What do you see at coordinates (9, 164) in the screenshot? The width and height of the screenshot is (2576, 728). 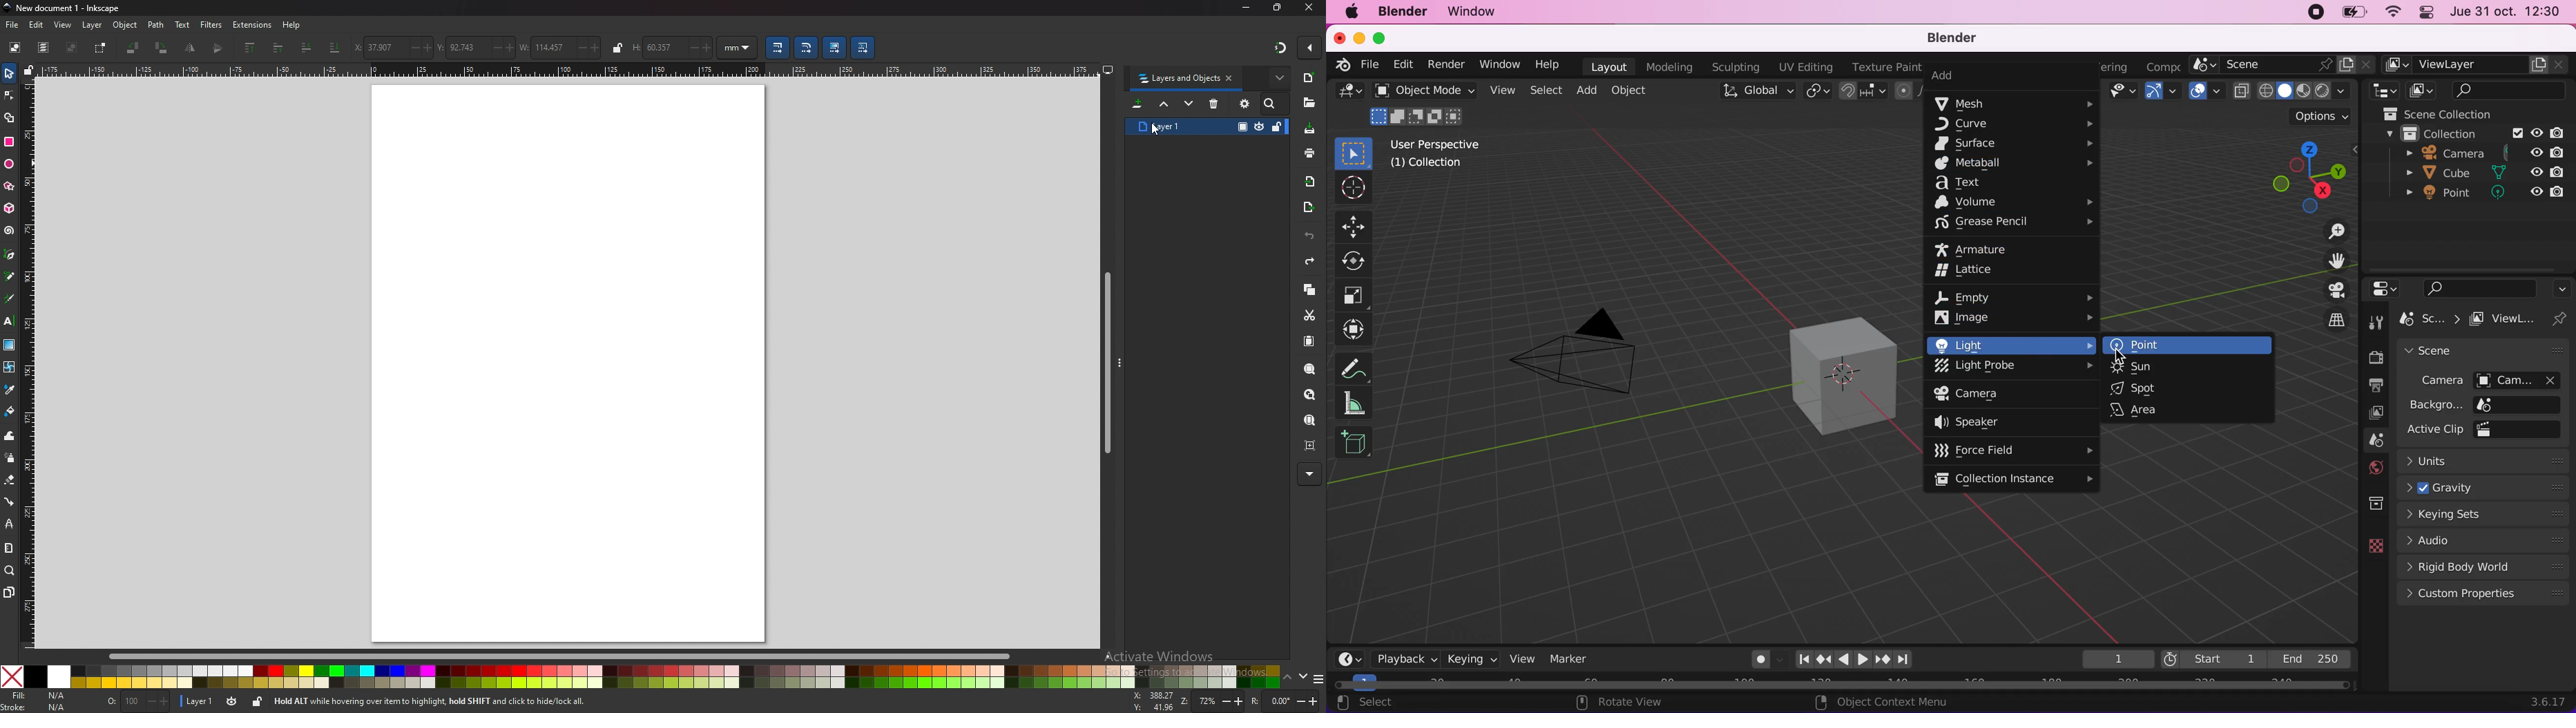 I see `ellipse` at bounding box center [9, 164].